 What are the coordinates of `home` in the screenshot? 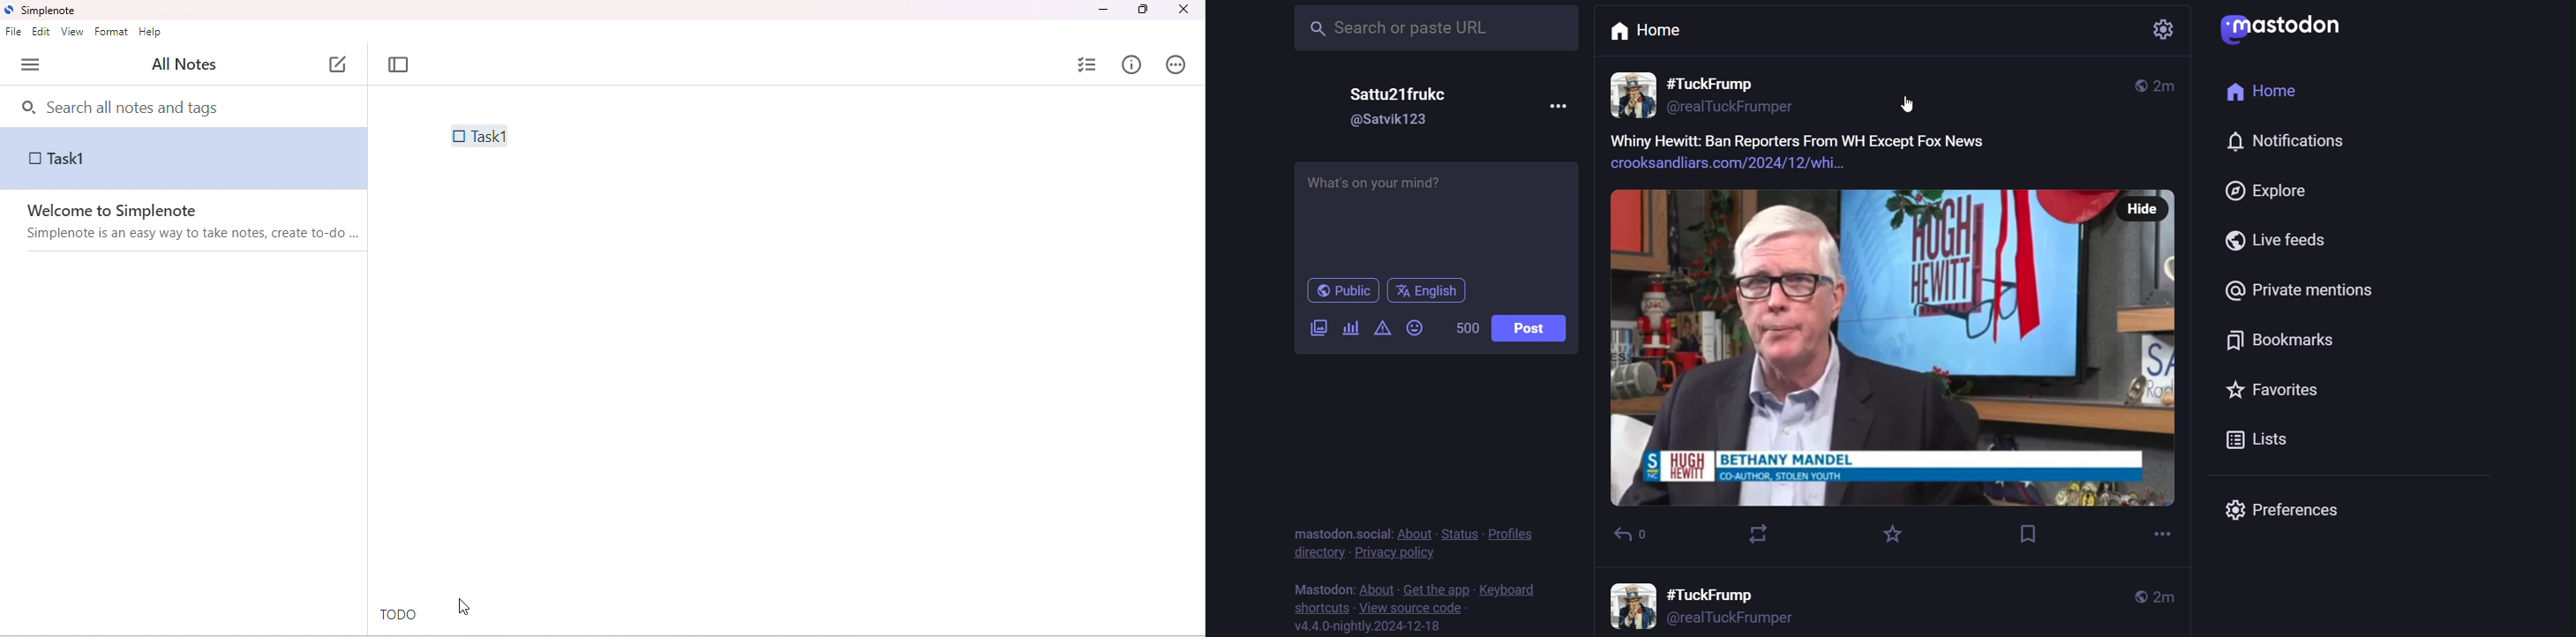 It's located at (1654, 30).